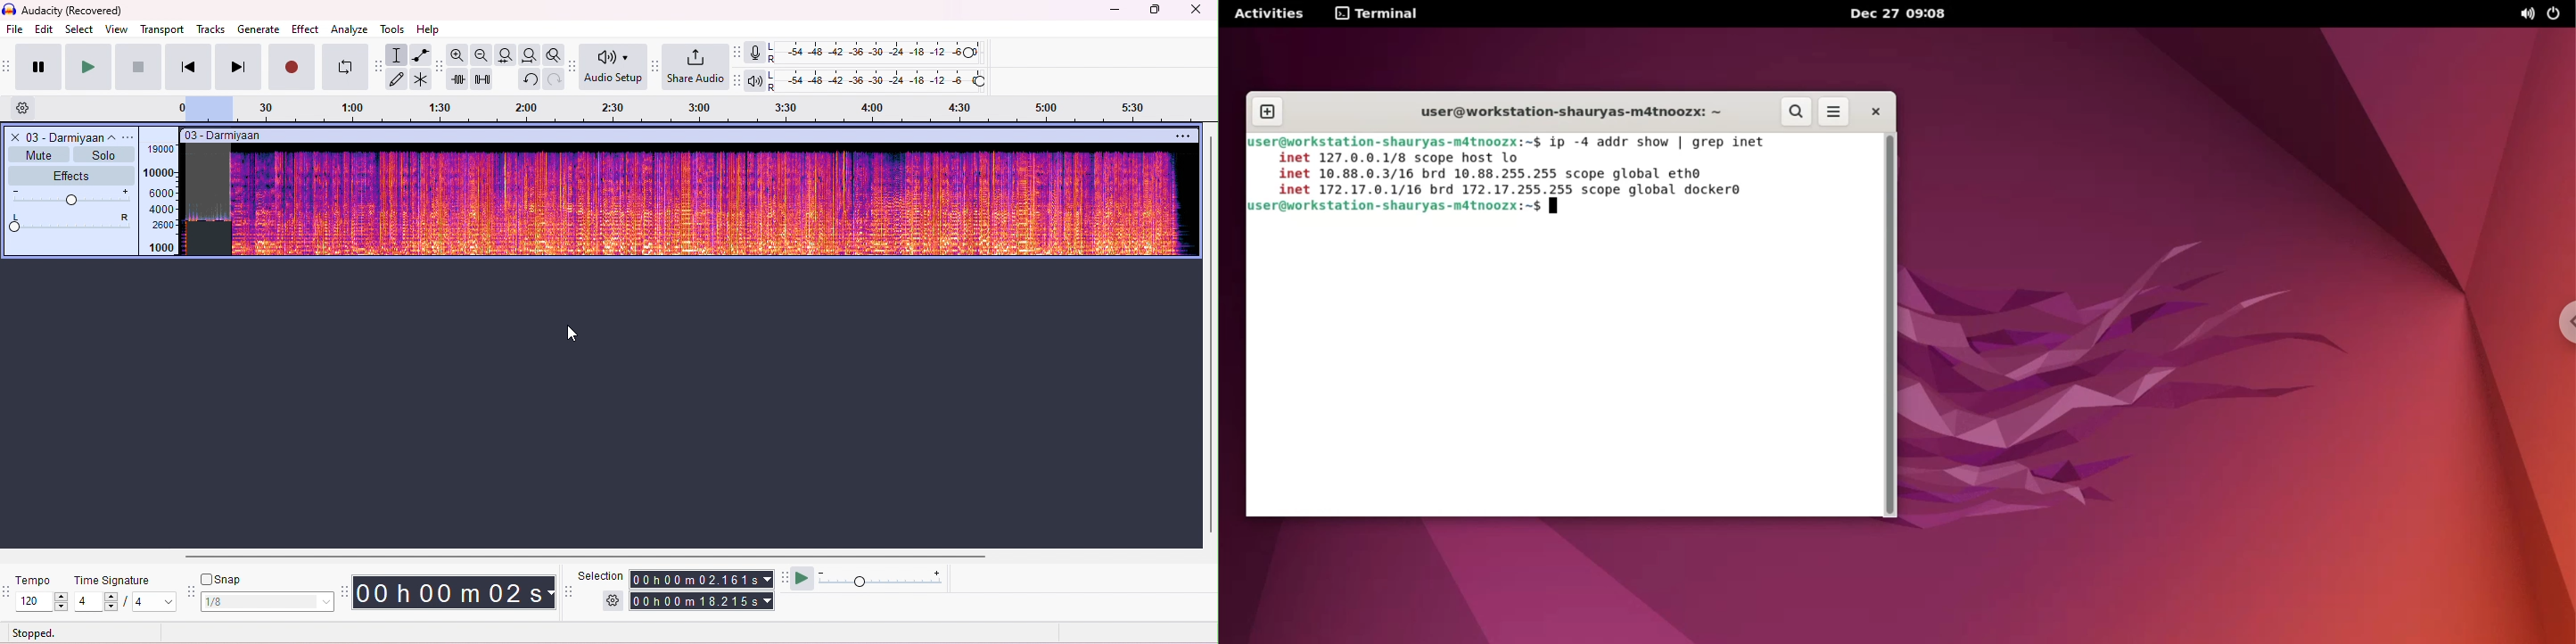  Describe the element at coordinates (704, 601) in the screenshot. I see `total time` at that location.